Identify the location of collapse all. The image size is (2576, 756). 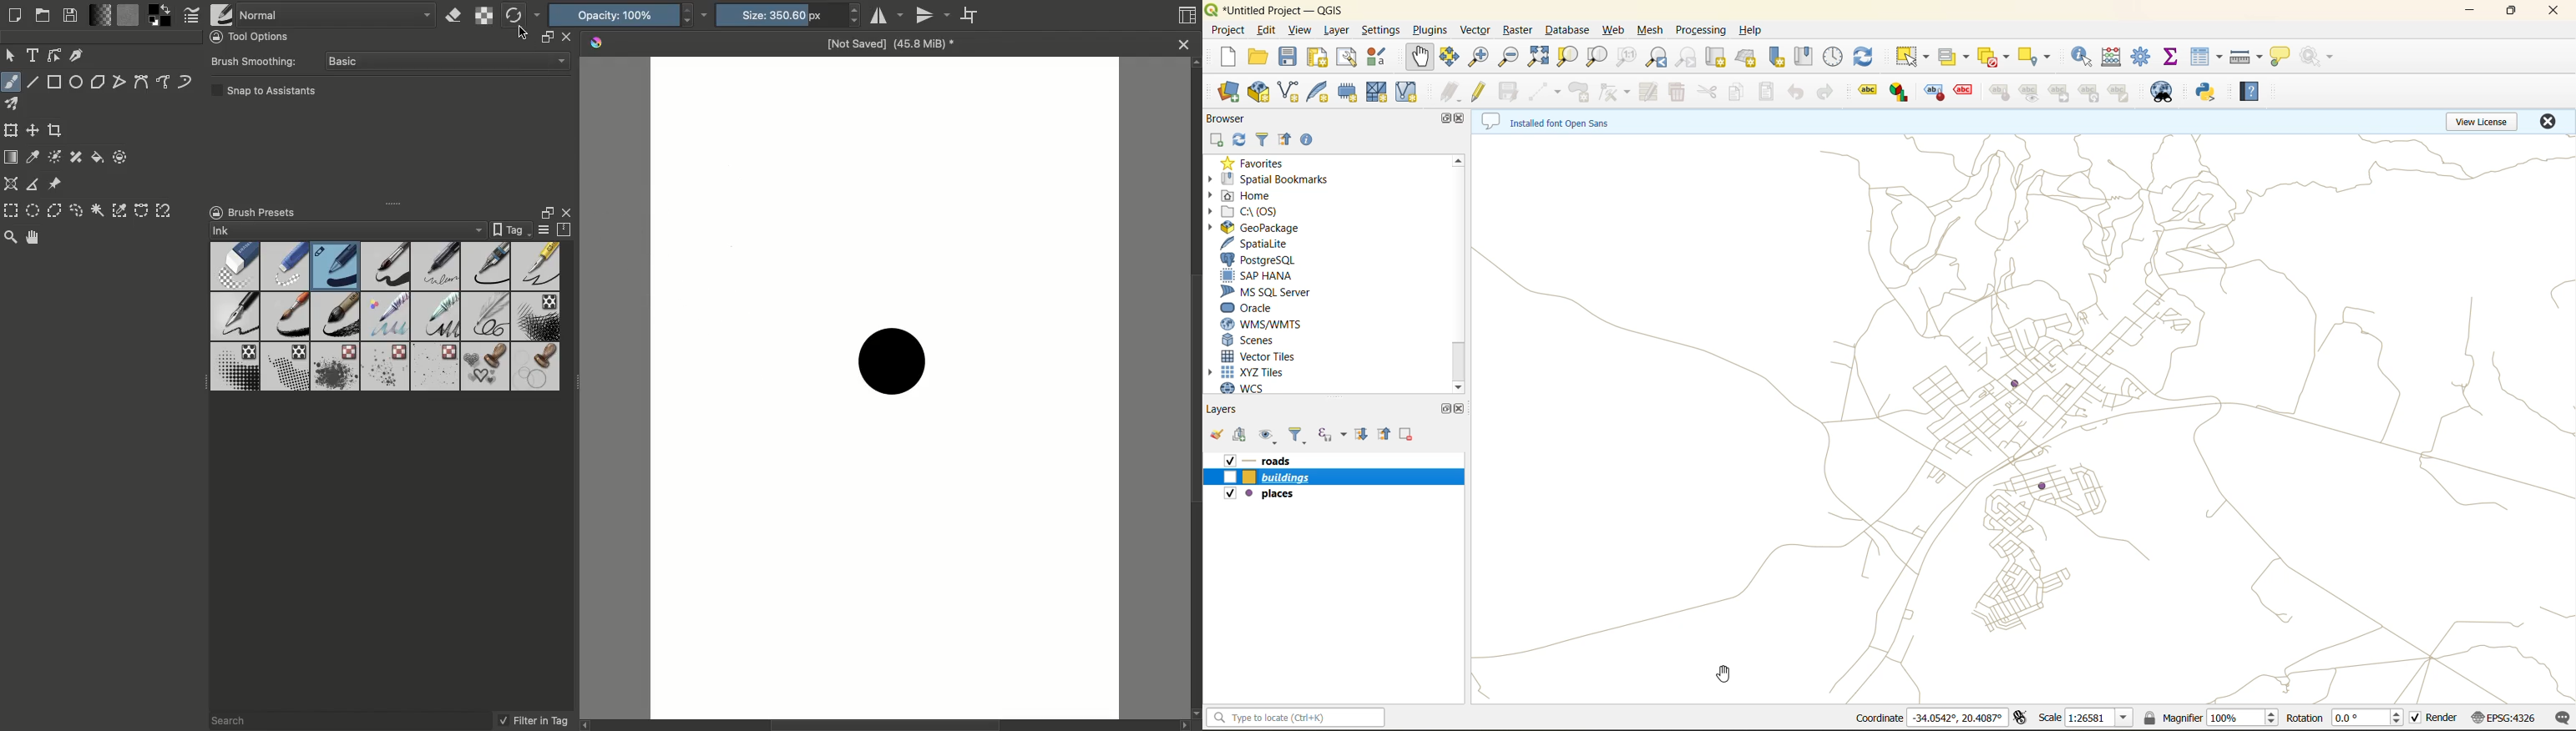
(1383, 433).